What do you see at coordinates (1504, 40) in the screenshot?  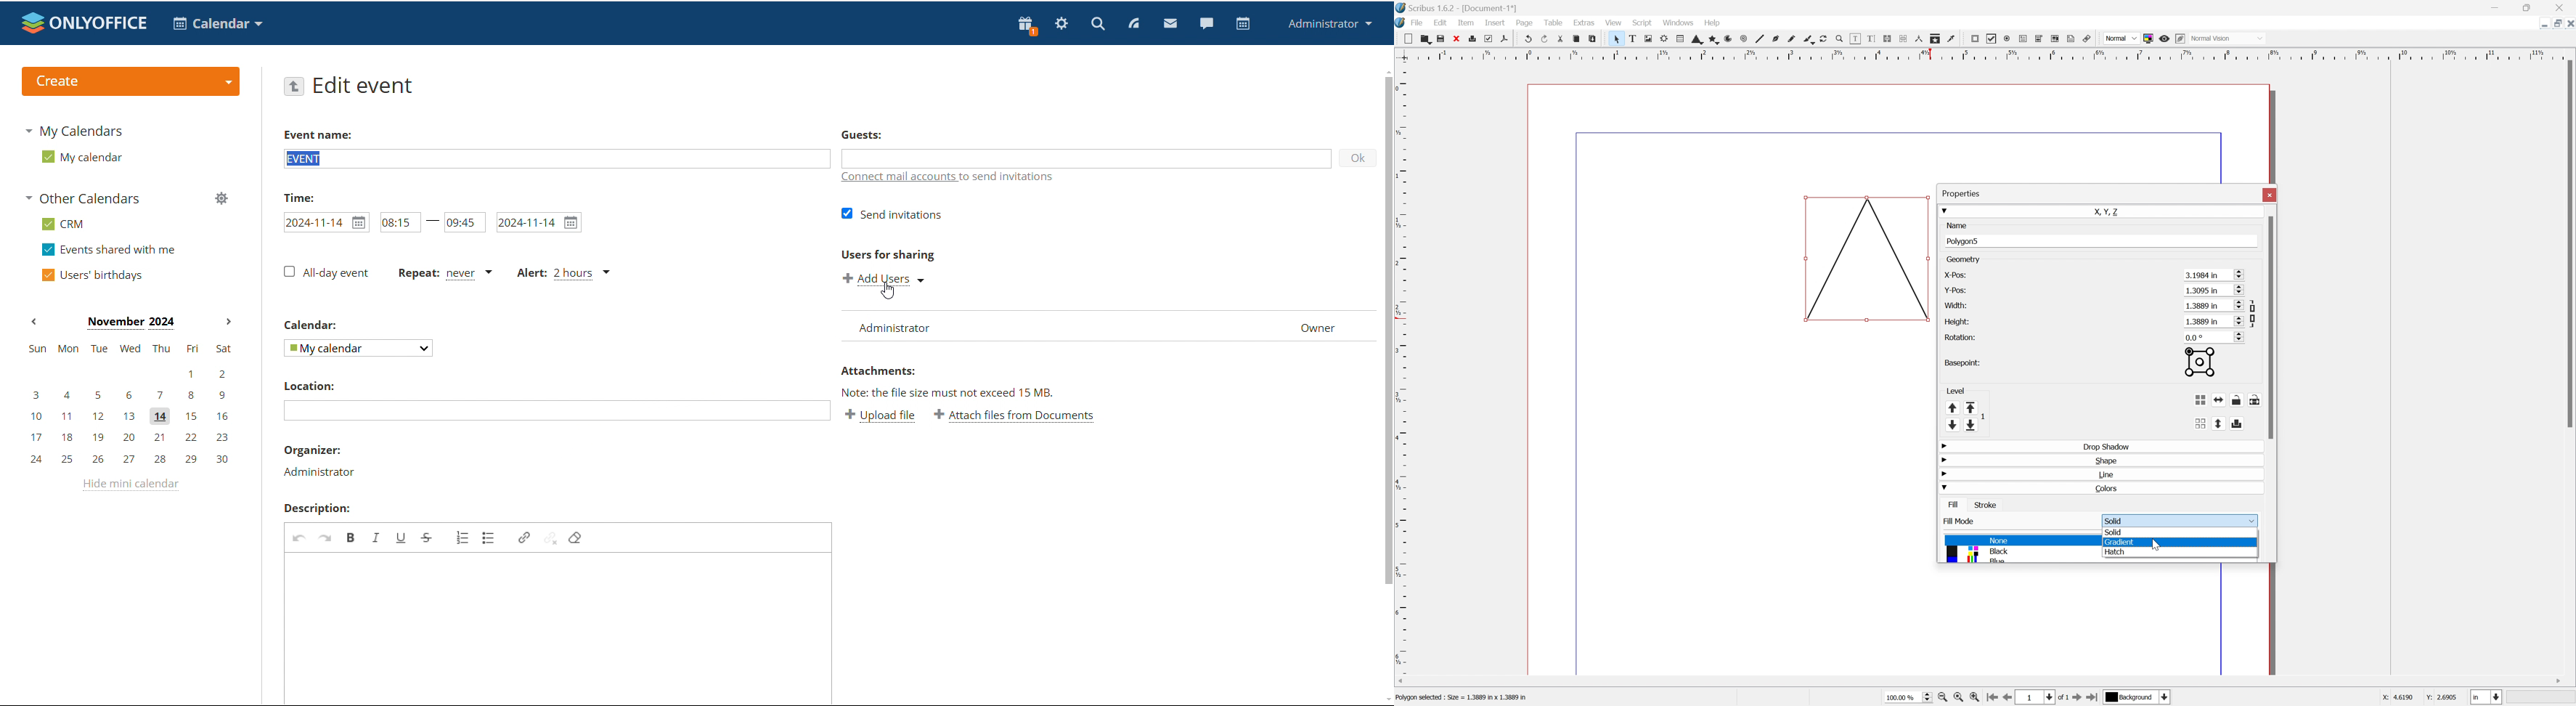 I see `Save as PDF` at bounding box center [1504, 40].